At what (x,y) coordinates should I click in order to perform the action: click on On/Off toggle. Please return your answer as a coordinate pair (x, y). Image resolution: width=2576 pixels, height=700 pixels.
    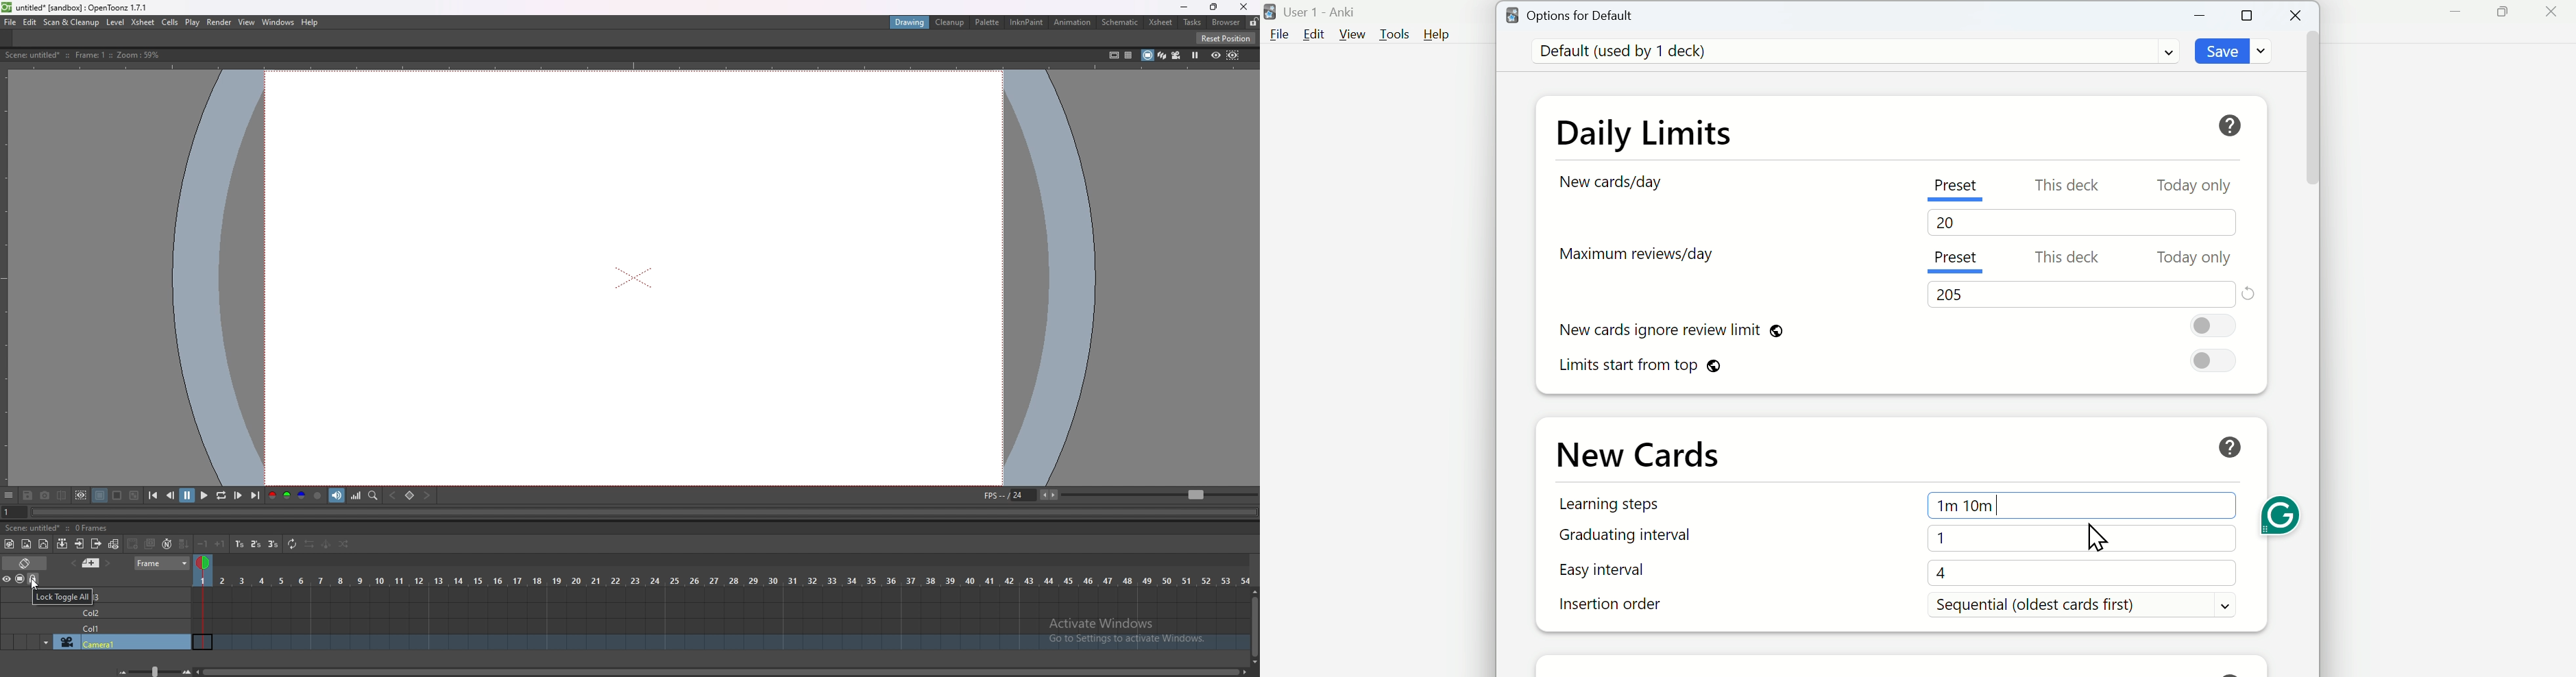
    Looking at the image, I should click on (2215, 362).